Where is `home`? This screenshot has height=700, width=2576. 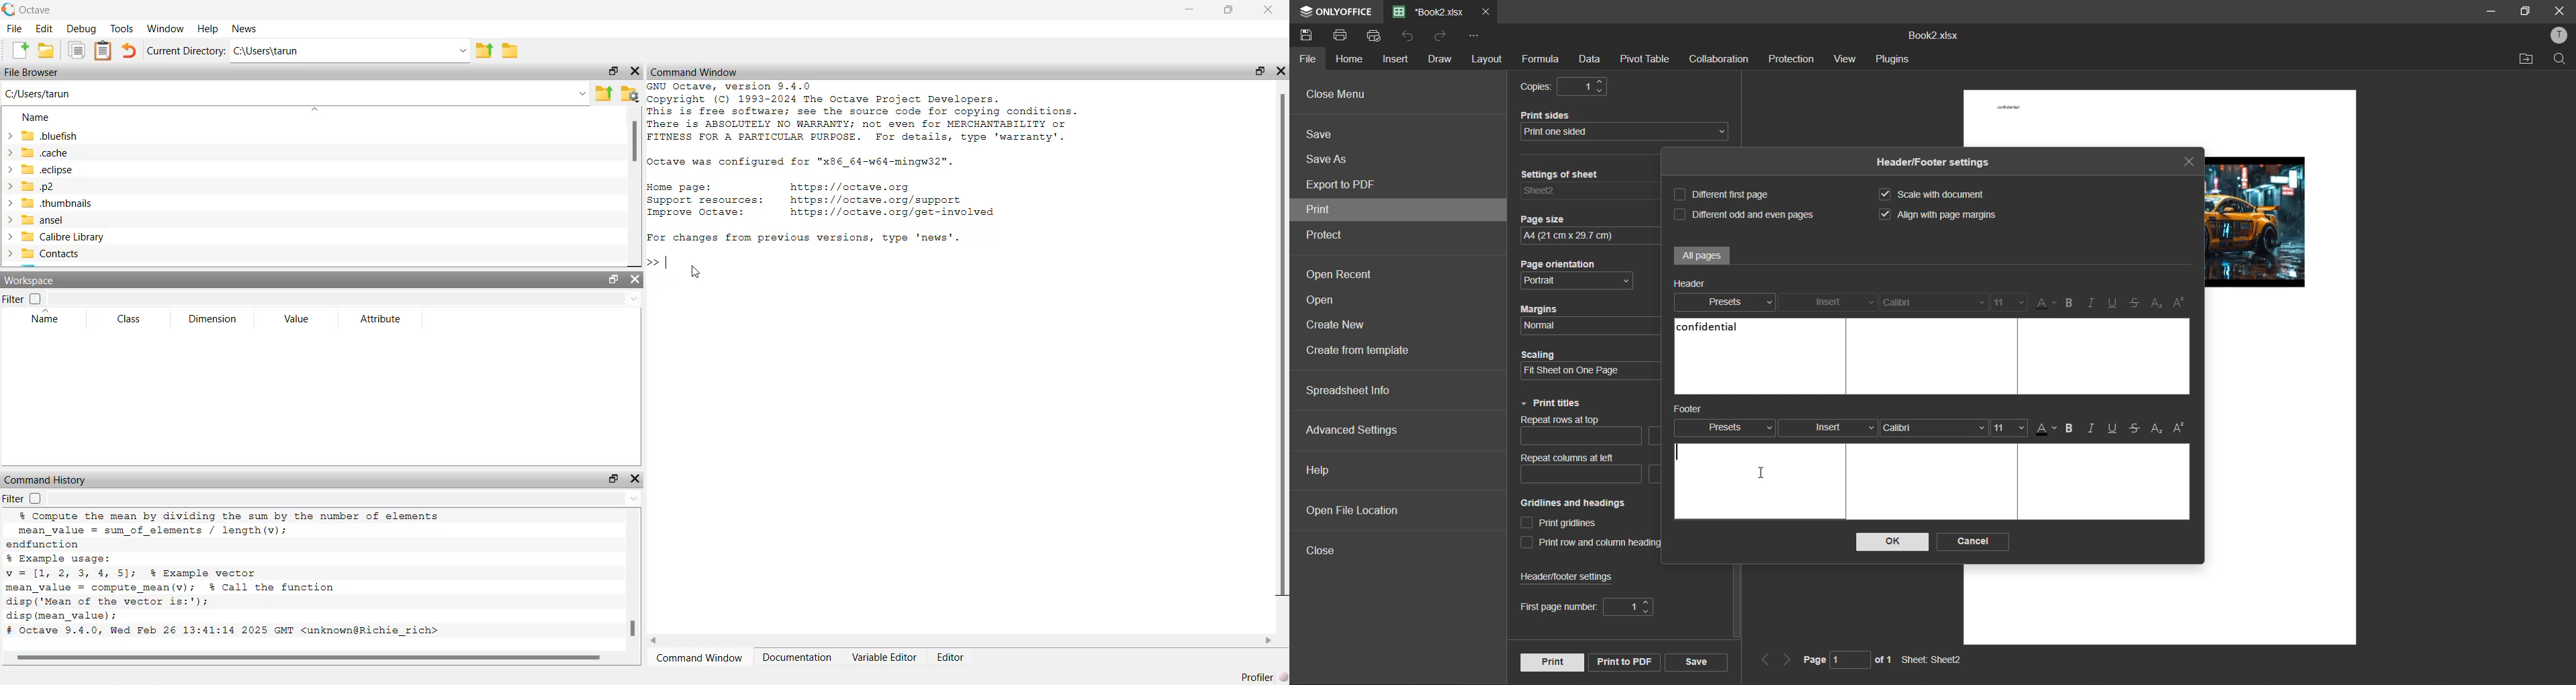
home is located at coordinates (1348, 59).